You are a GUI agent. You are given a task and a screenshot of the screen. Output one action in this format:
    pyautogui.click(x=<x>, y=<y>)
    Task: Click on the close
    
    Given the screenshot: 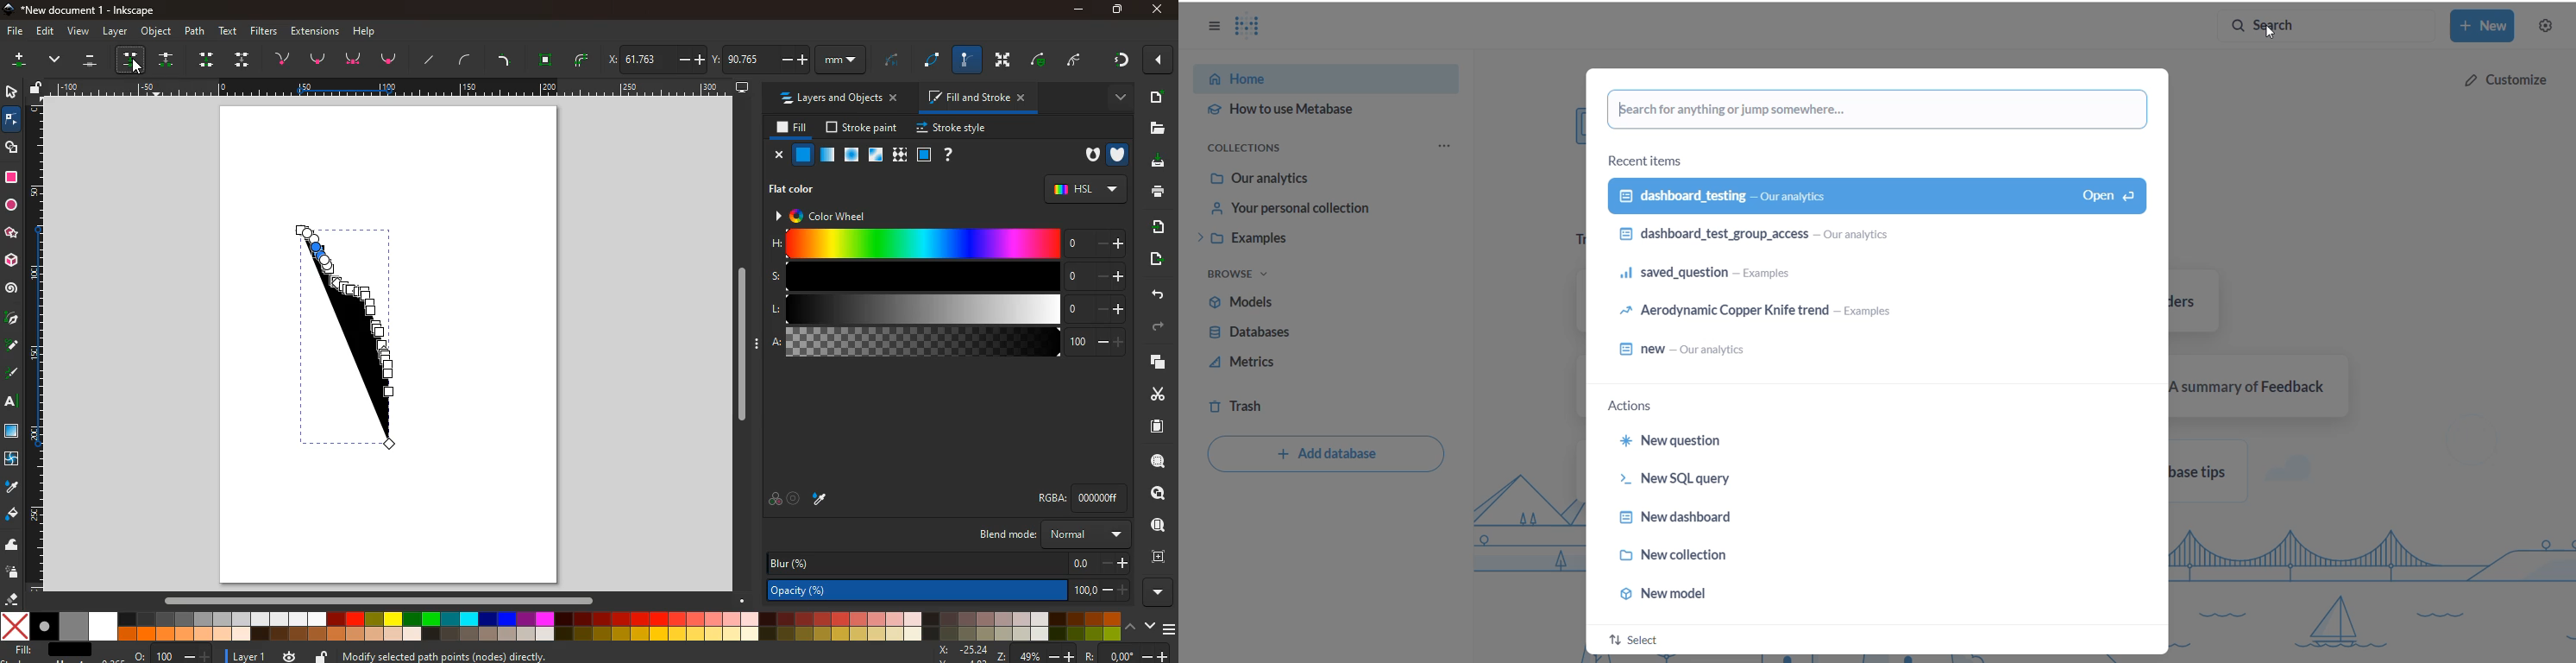 What is the action you would take?
    pyautogui.click(x=776, y=155)
    